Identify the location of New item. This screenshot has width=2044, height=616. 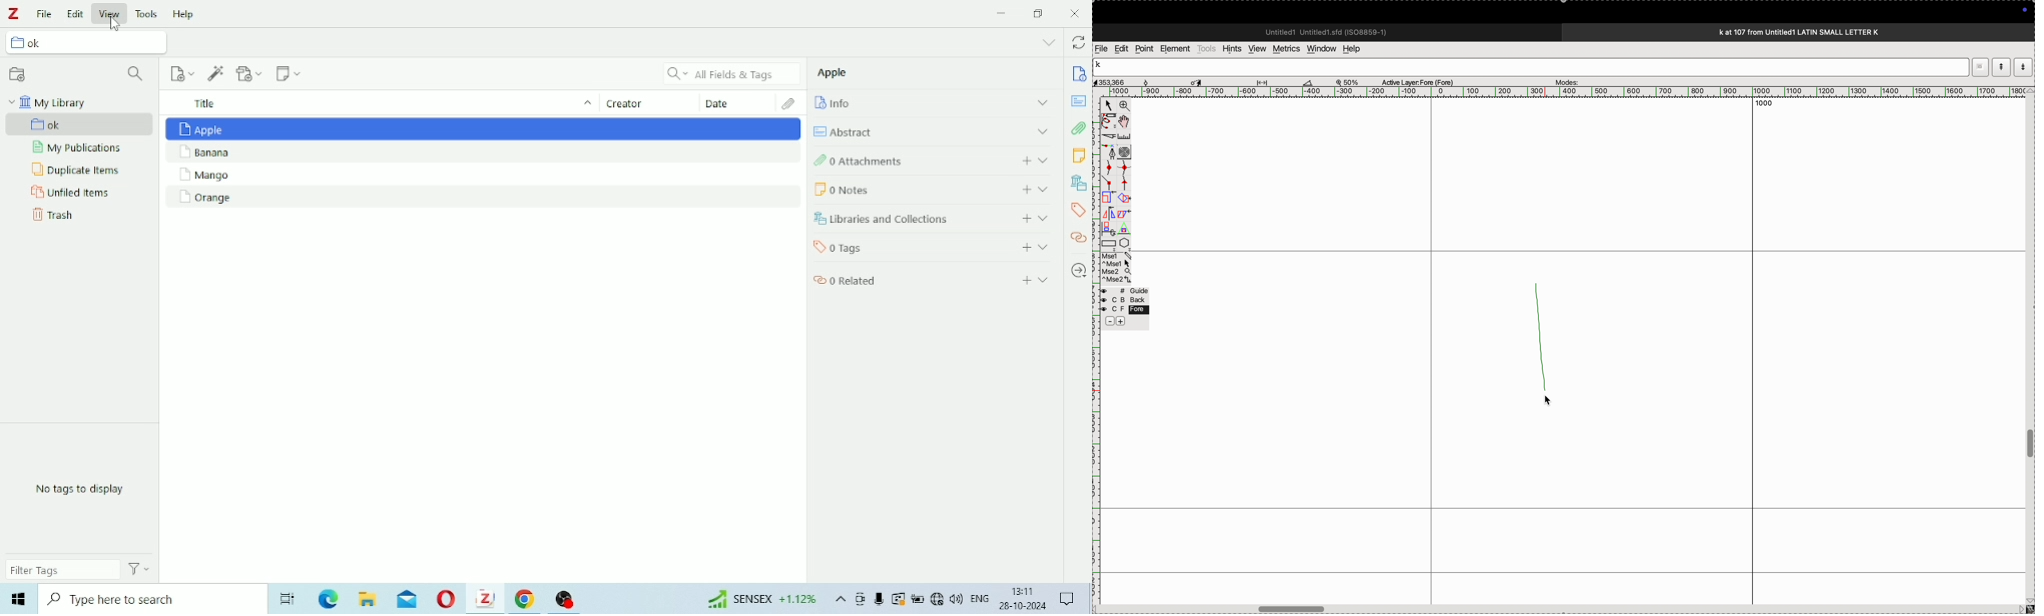
(182, 73).